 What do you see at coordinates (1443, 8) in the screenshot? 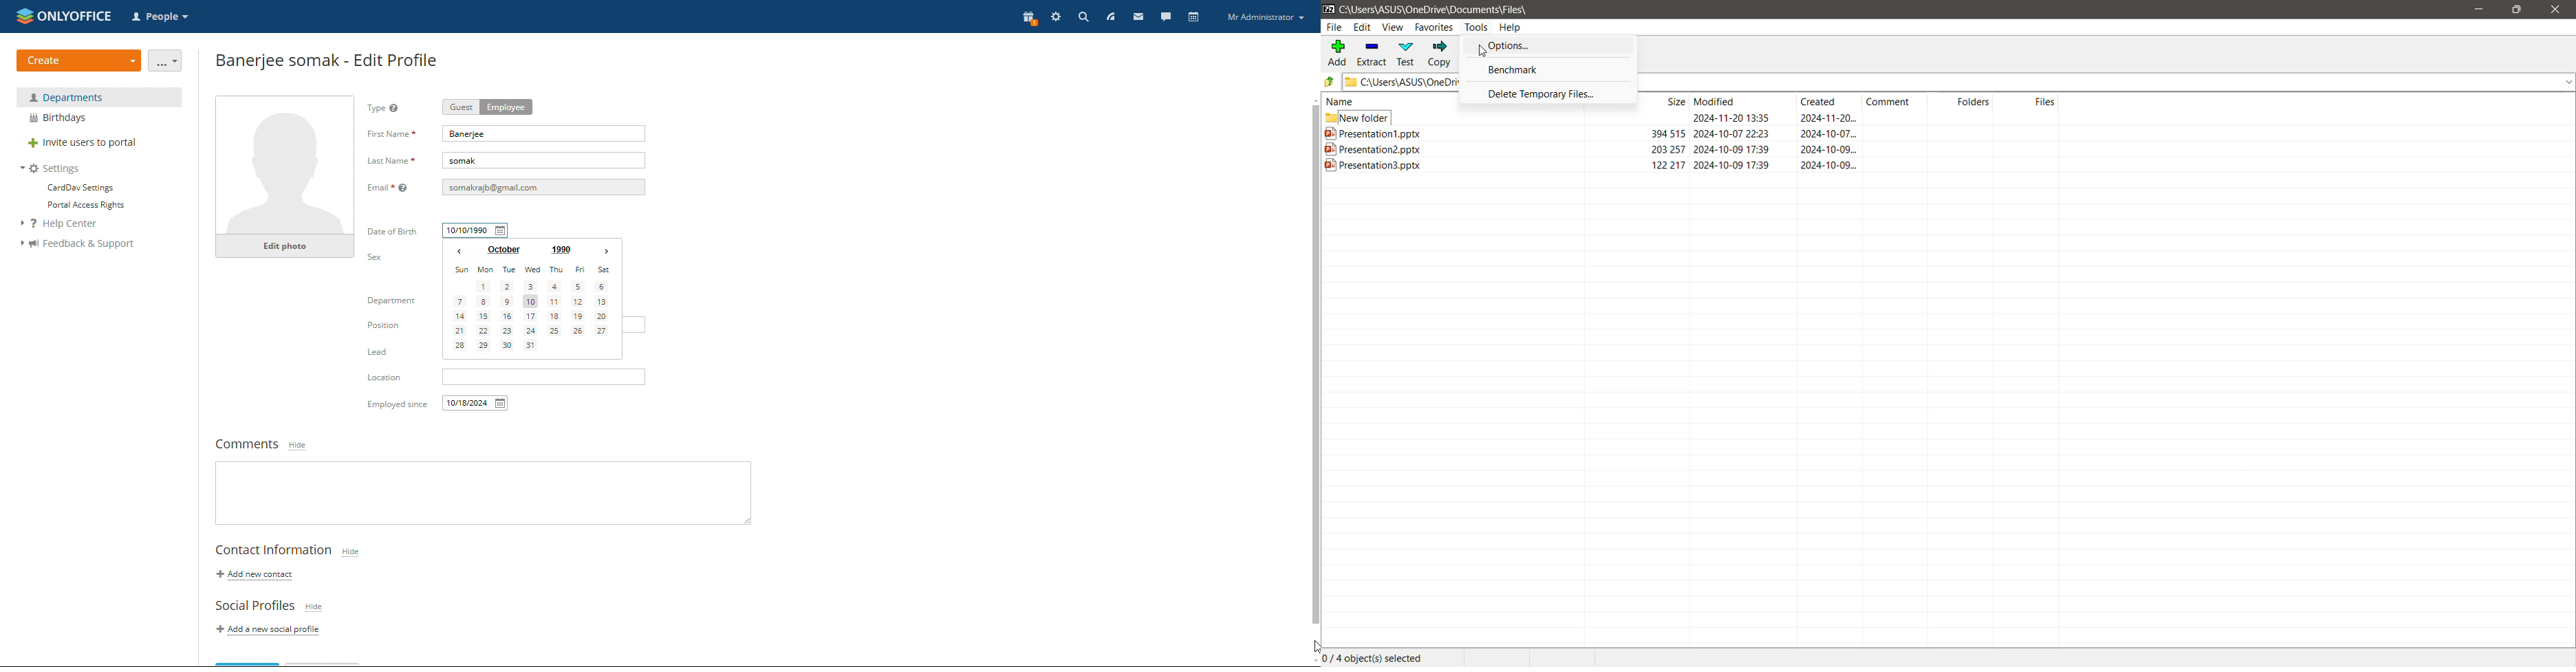
I see `Current Folder Path` at bounding box center [1443, 8].